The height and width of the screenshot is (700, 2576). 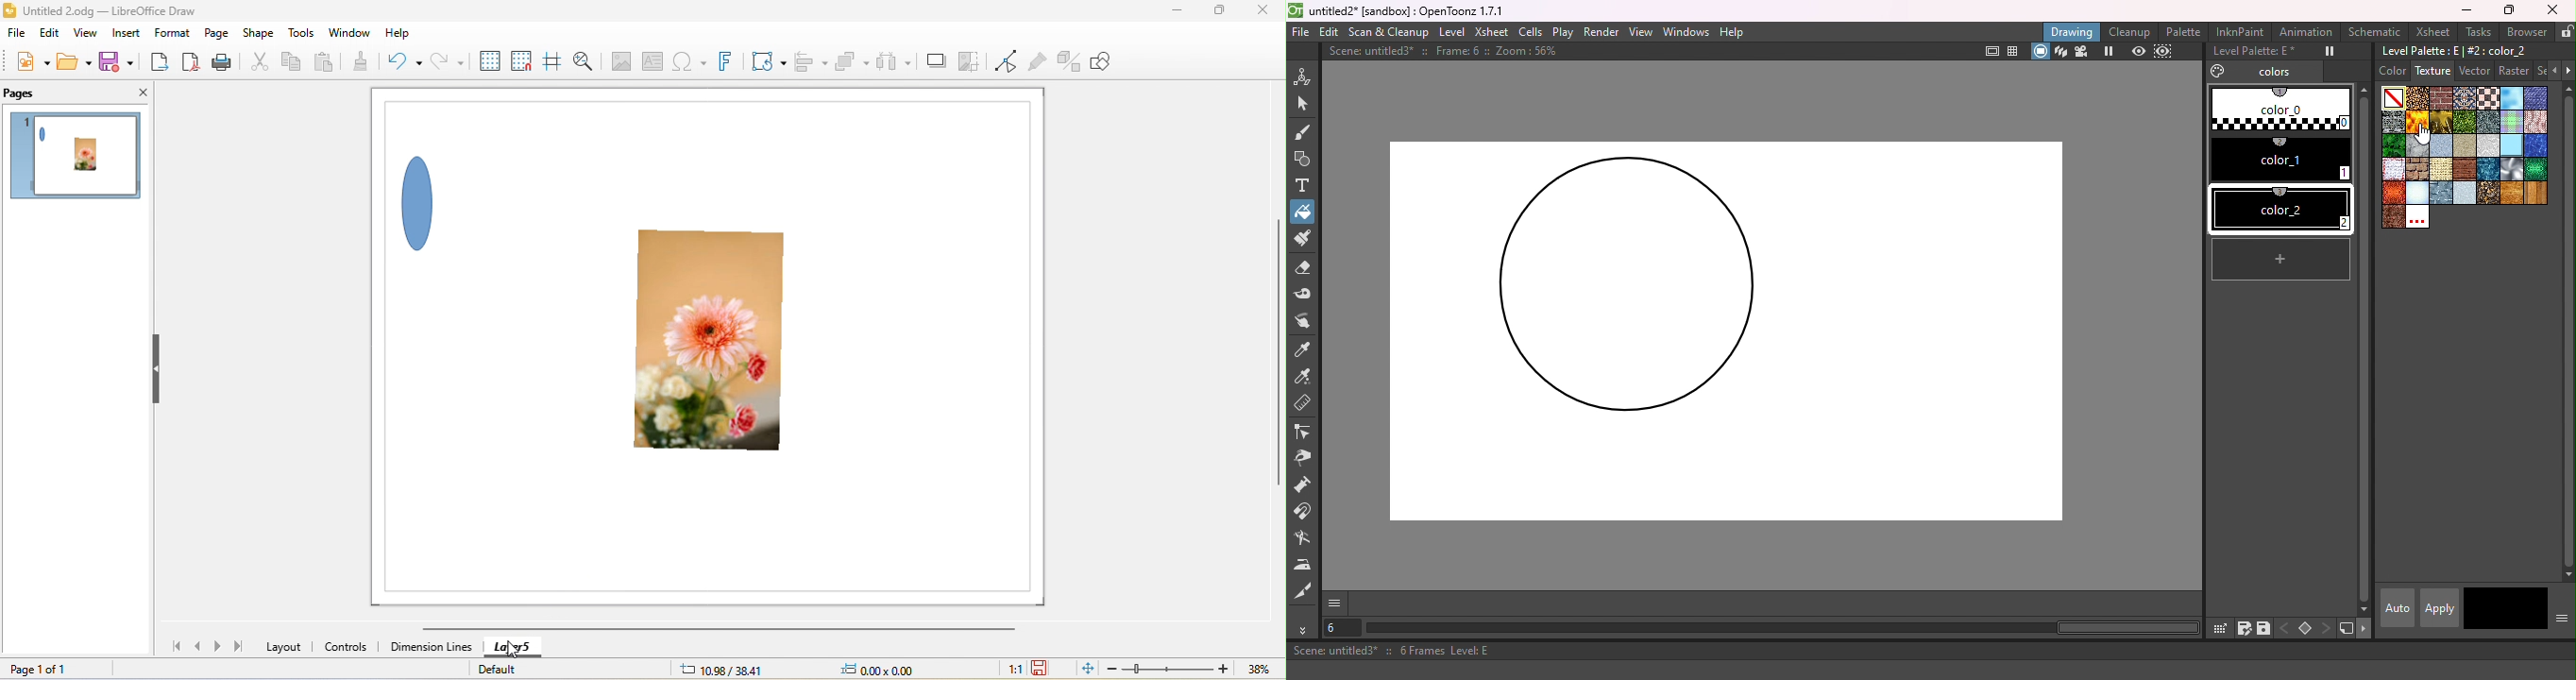 I want to click on text box, so click(x=648, y=62).